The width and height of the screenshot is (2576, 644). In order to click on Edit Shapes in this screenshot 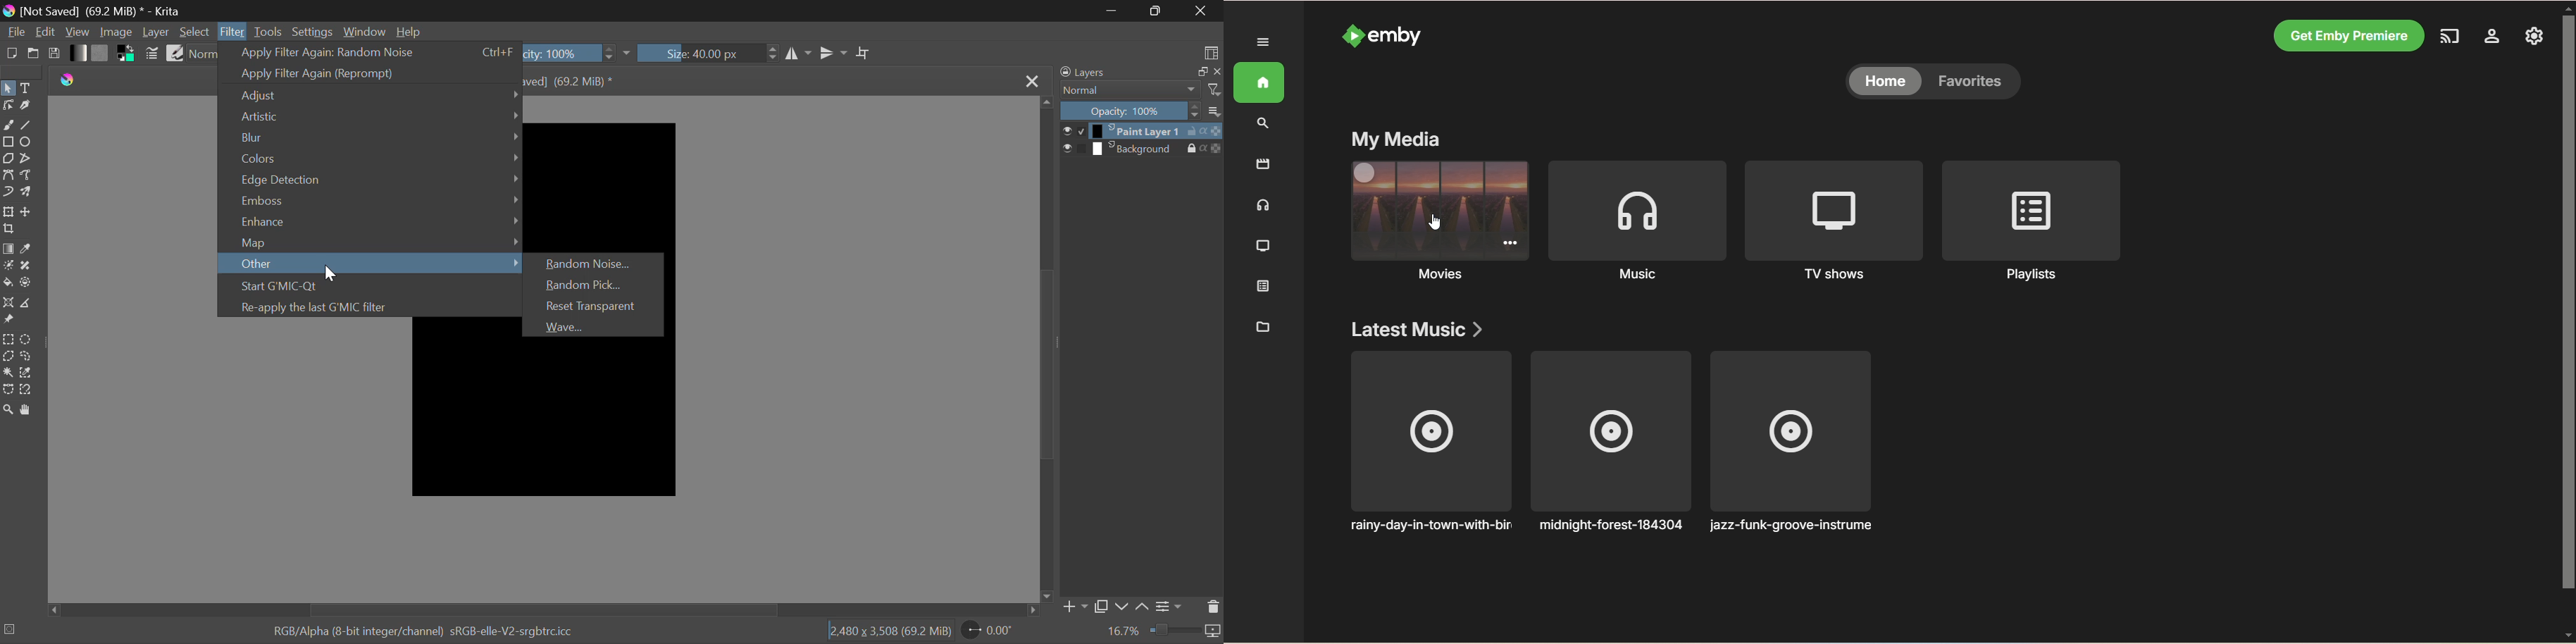, I will do `click(8, 108)`.